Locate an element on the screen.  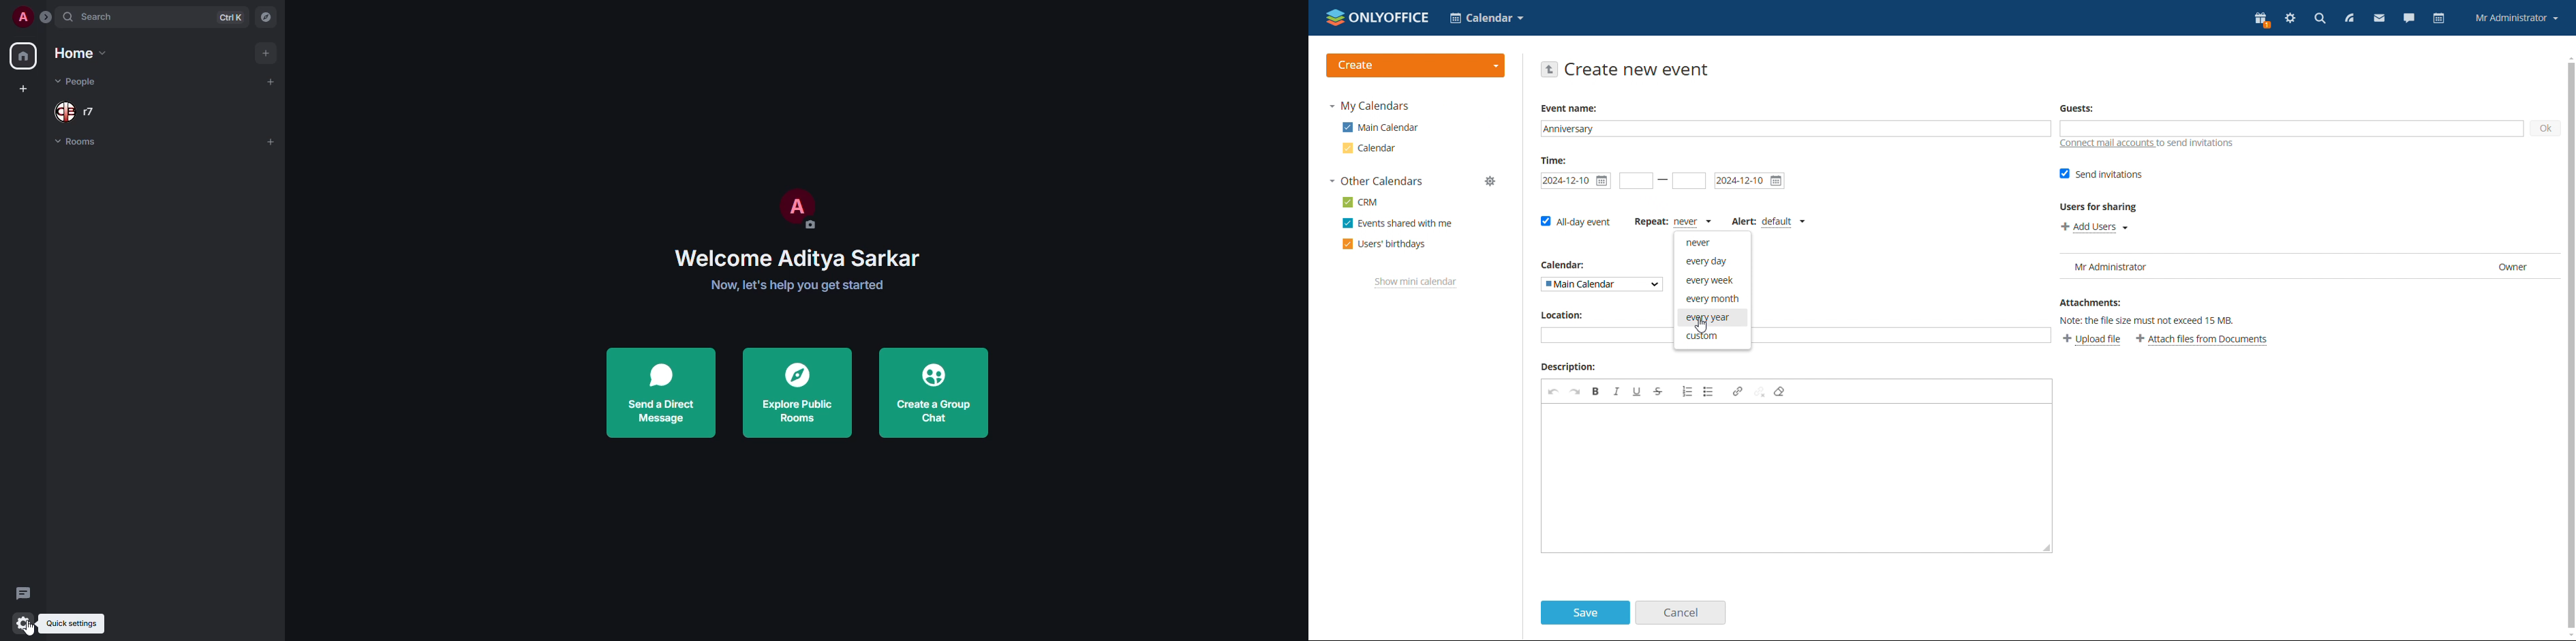
all-day event checkbox is located at coordinates (1575, 221).